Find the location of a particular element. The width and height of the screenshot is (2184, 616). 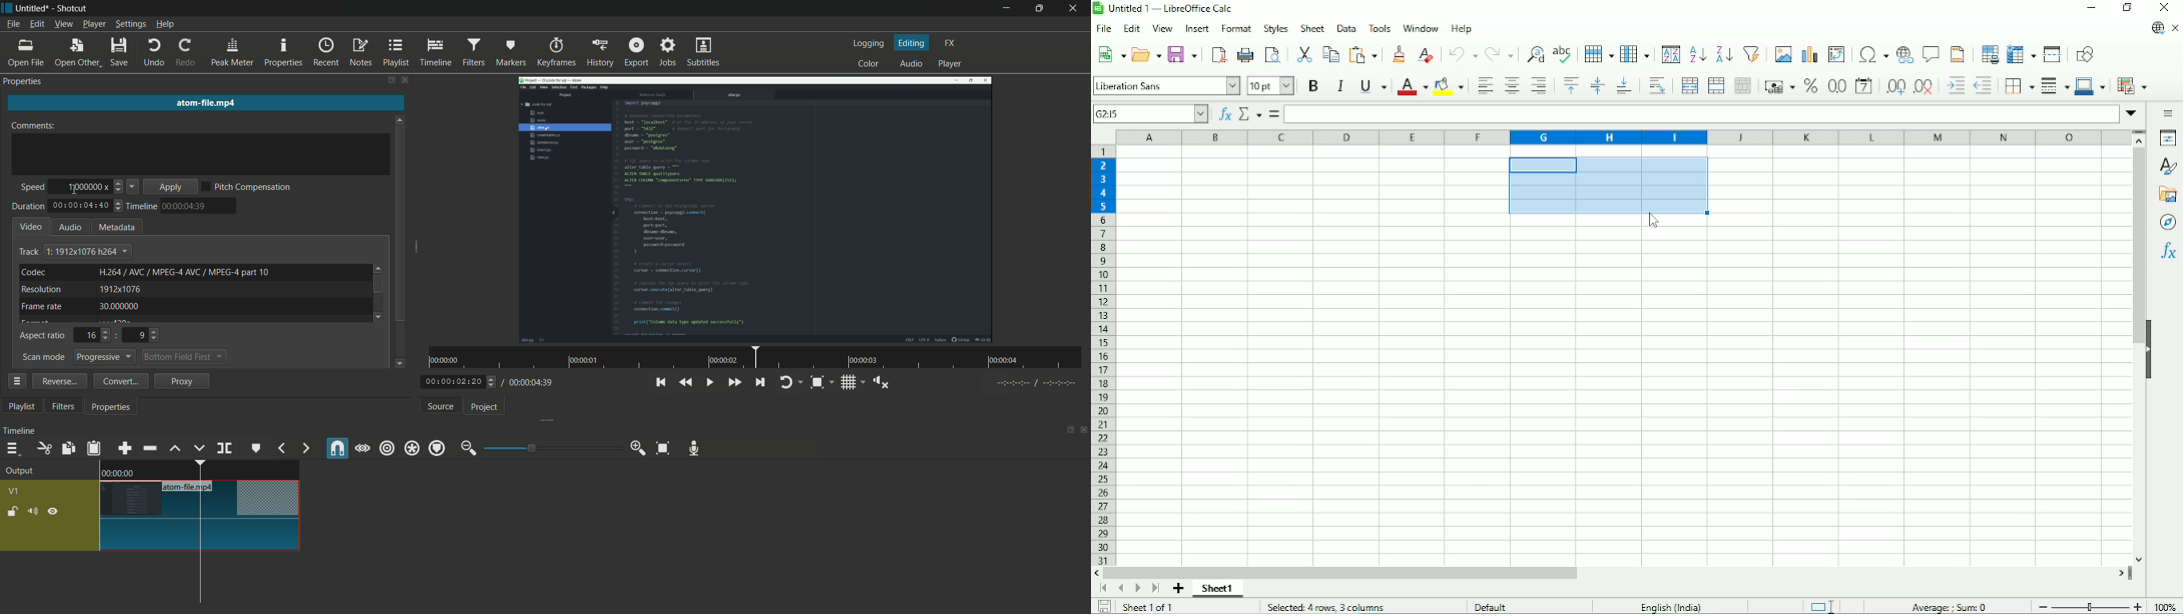

cursor is located at coordinates (1655, 222).